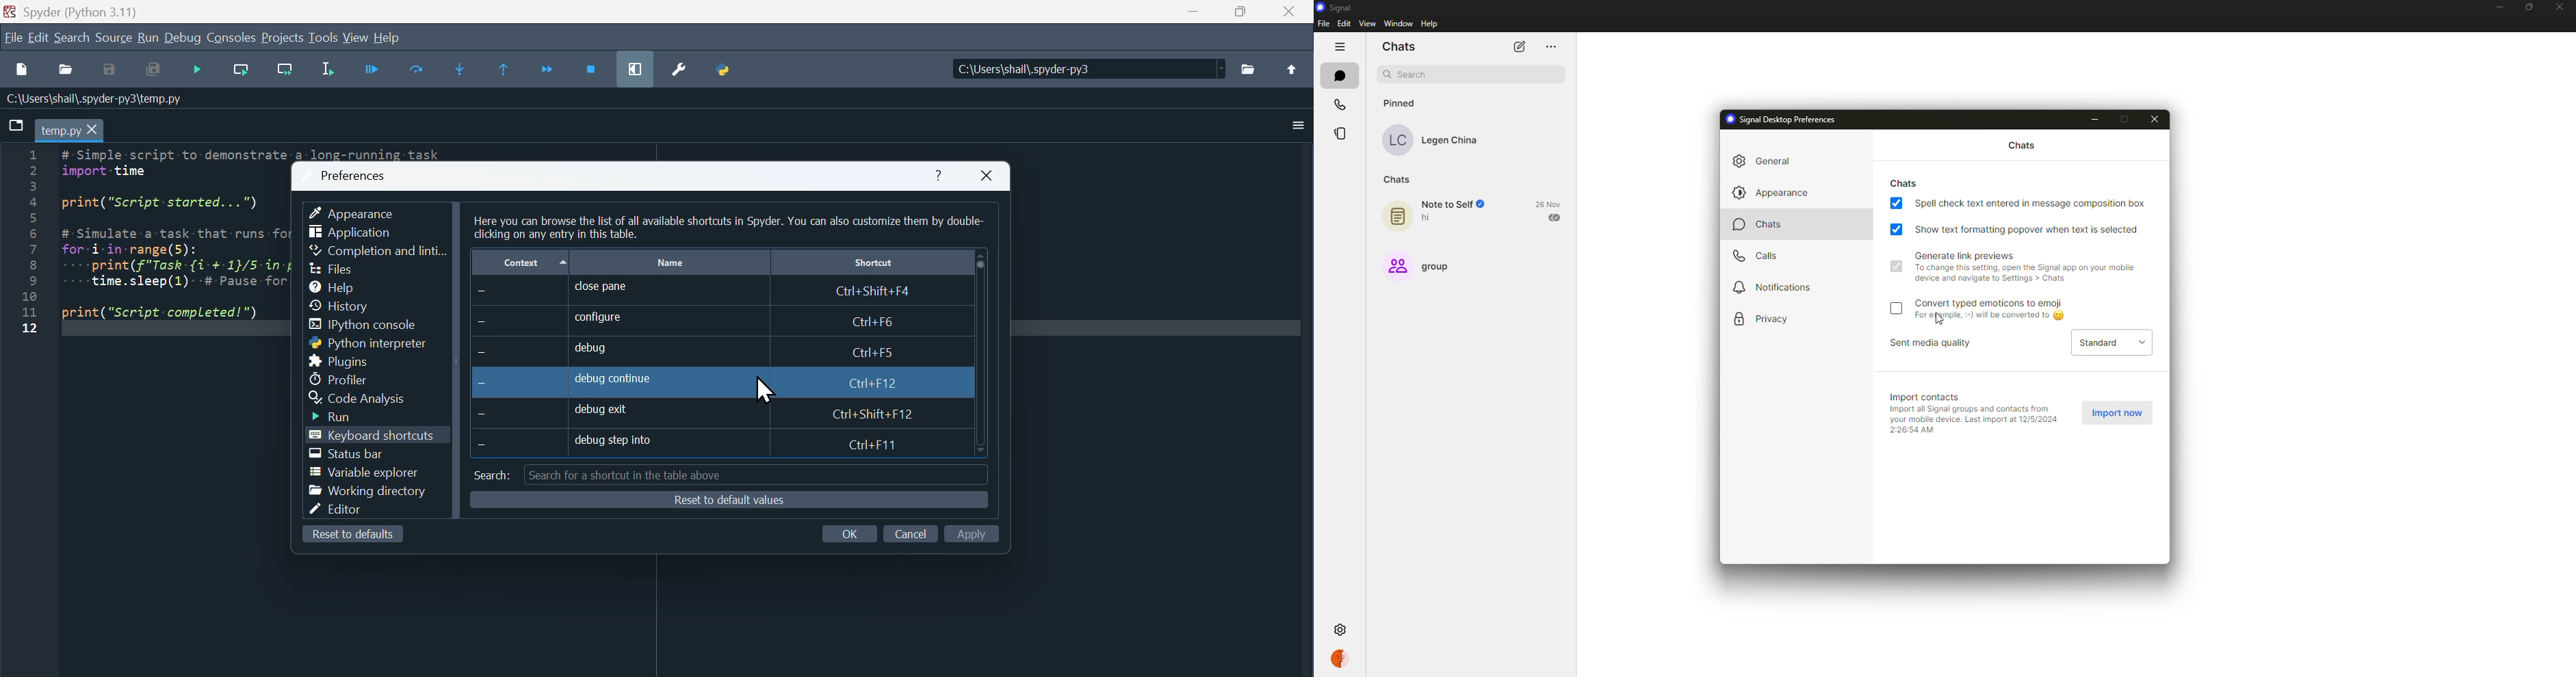 The image size is (2576, 700). I want to click on shortcut column, so click(870, 263).